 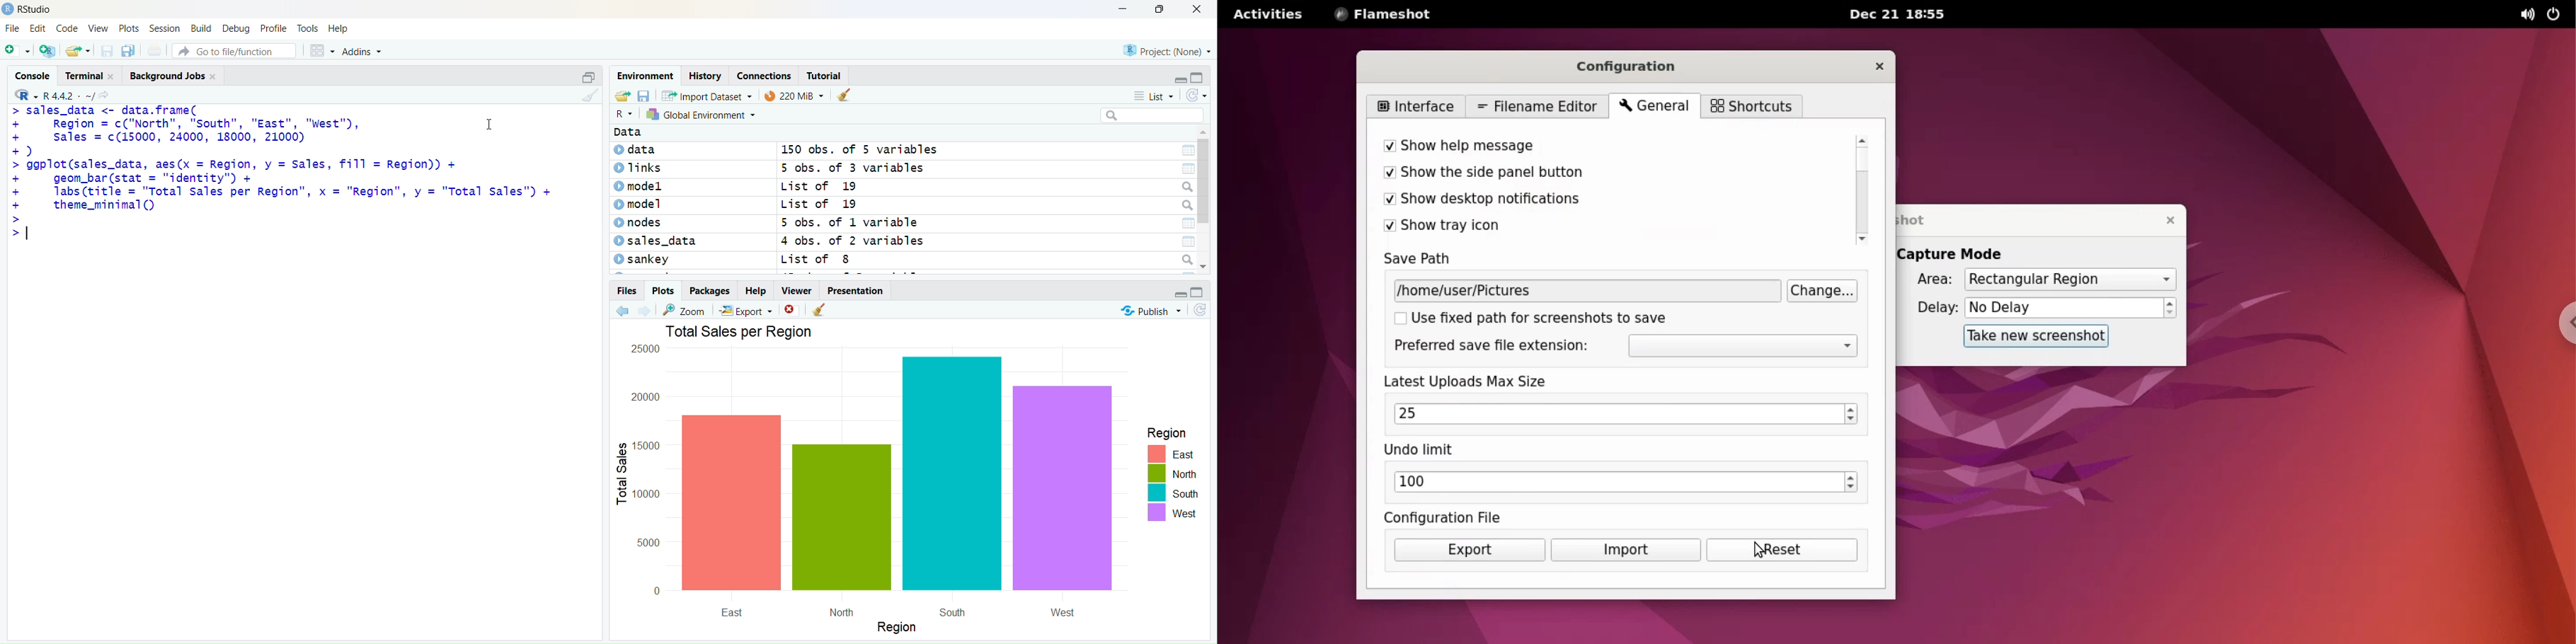 What do you see at coordinates (705, 94) in the screenshot?
I see `“* Import Dataset -` at bounding box center [705, 94].